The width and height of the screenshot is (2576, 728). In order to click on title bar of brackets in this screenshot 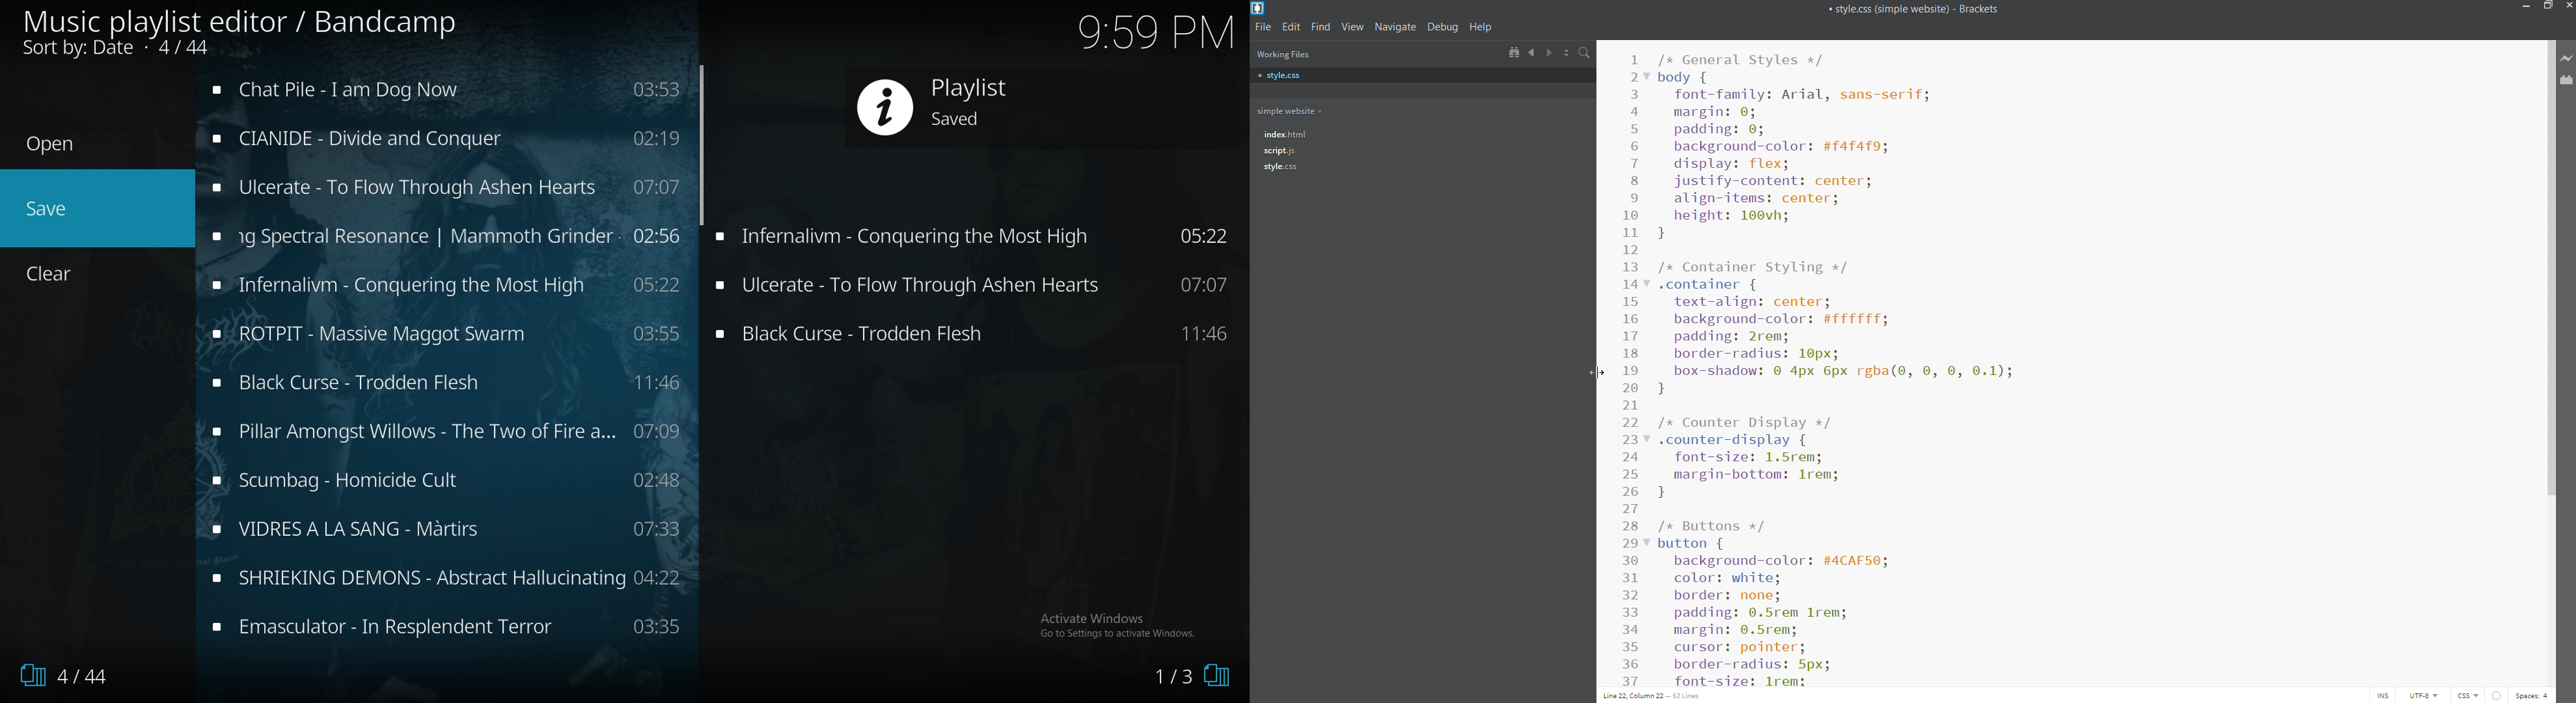, I will do `click(1913, 8)`.